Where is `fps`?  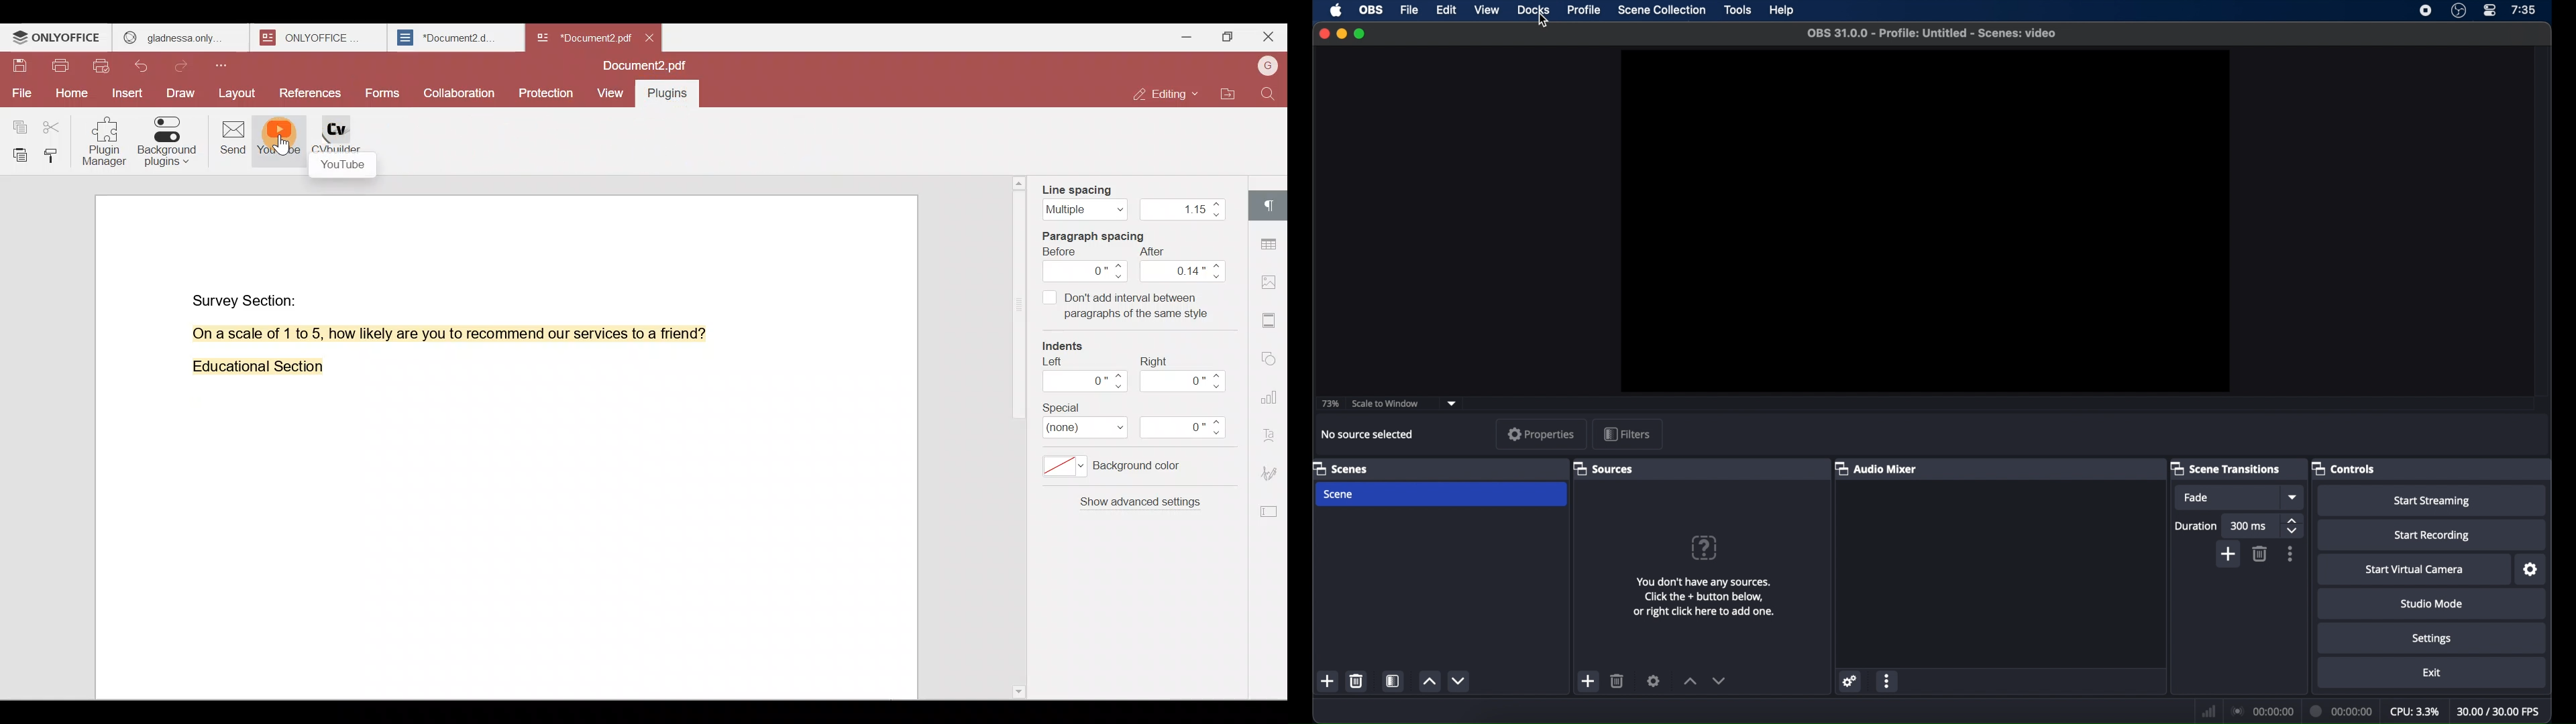
fps is located at coordinates (2500, 712).